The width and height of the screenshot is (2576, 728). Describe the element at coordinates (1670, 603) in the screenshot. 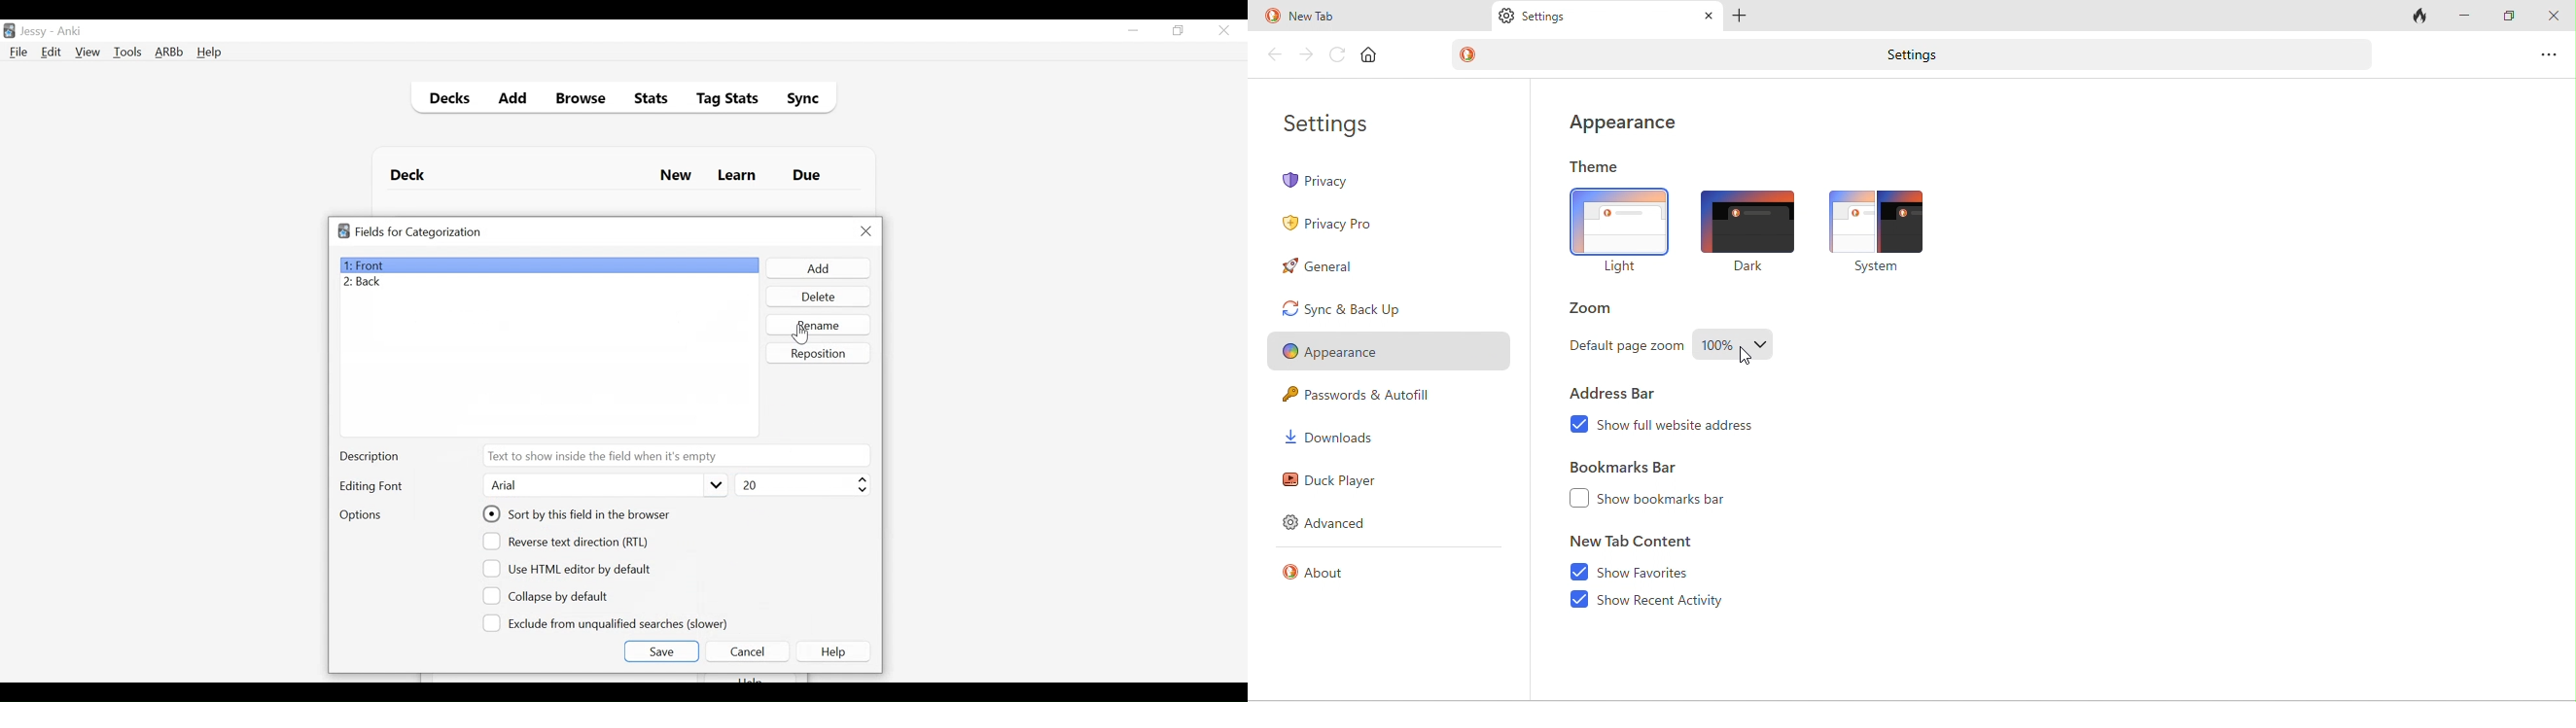

I see `show recent activity` at that location.